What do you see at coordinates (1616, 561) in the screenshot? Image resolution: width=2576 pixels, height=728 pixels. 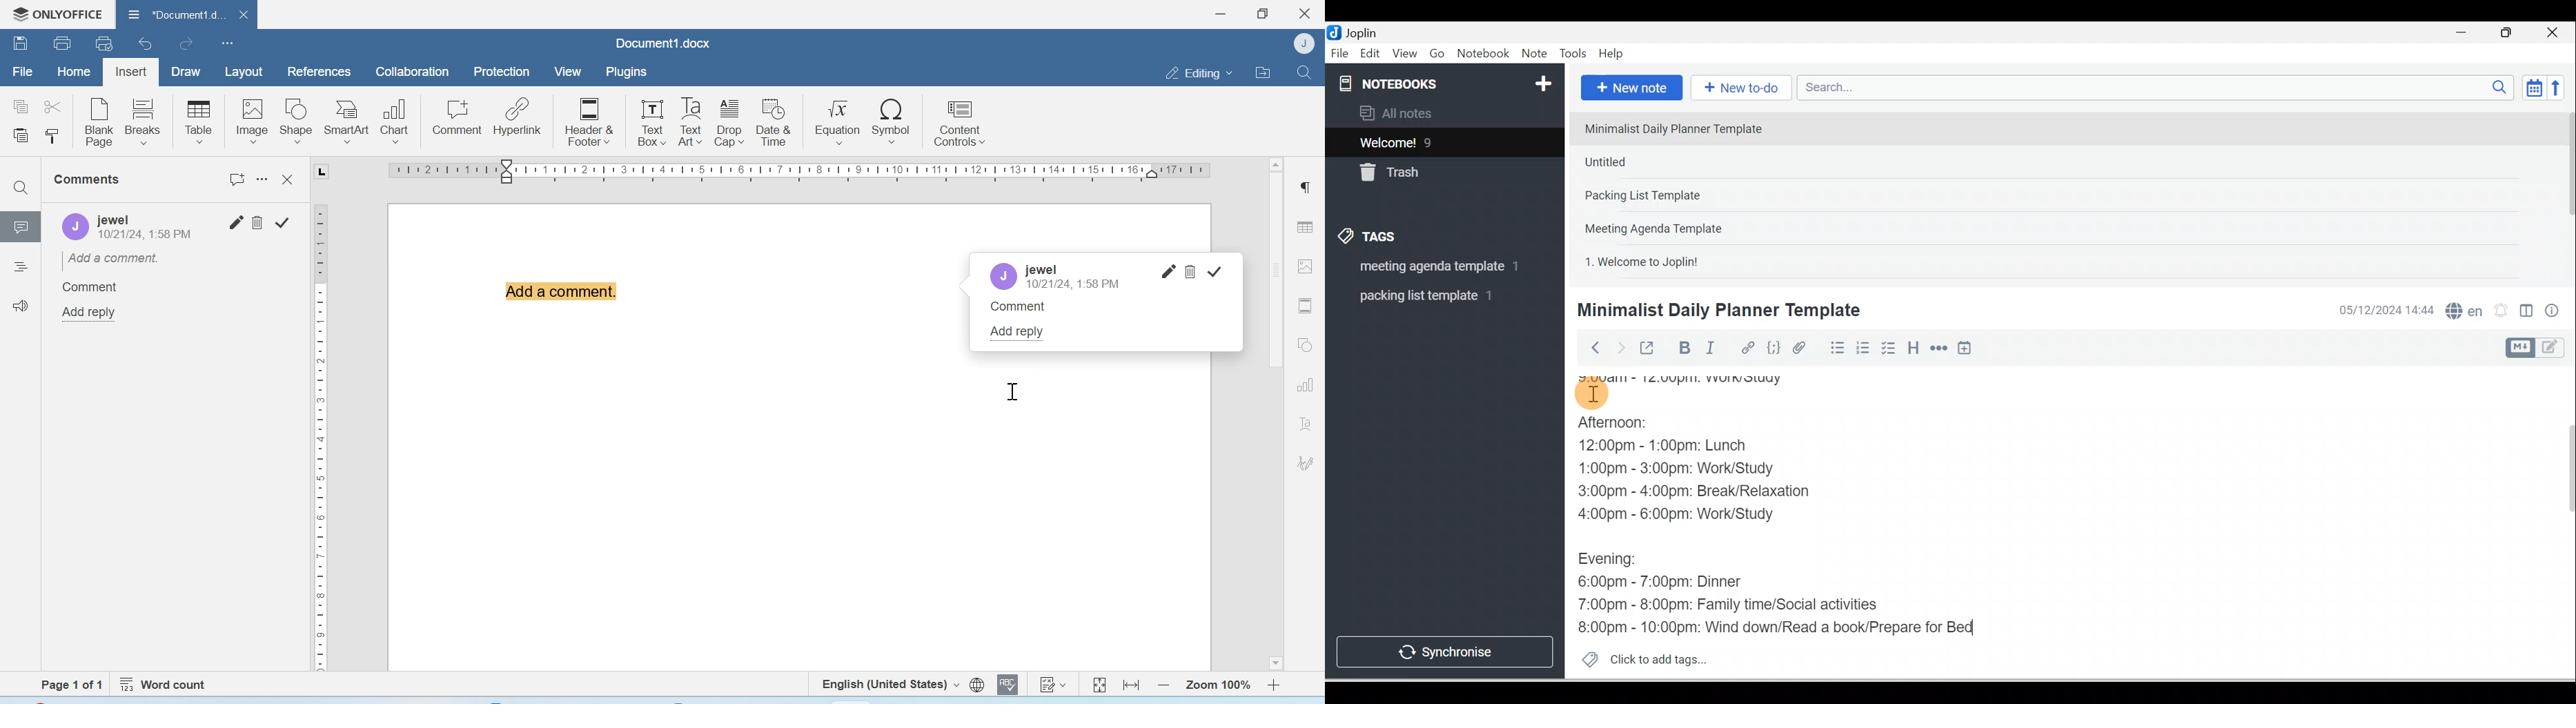 I see `Evening:` at bounding box center [1616, 561].